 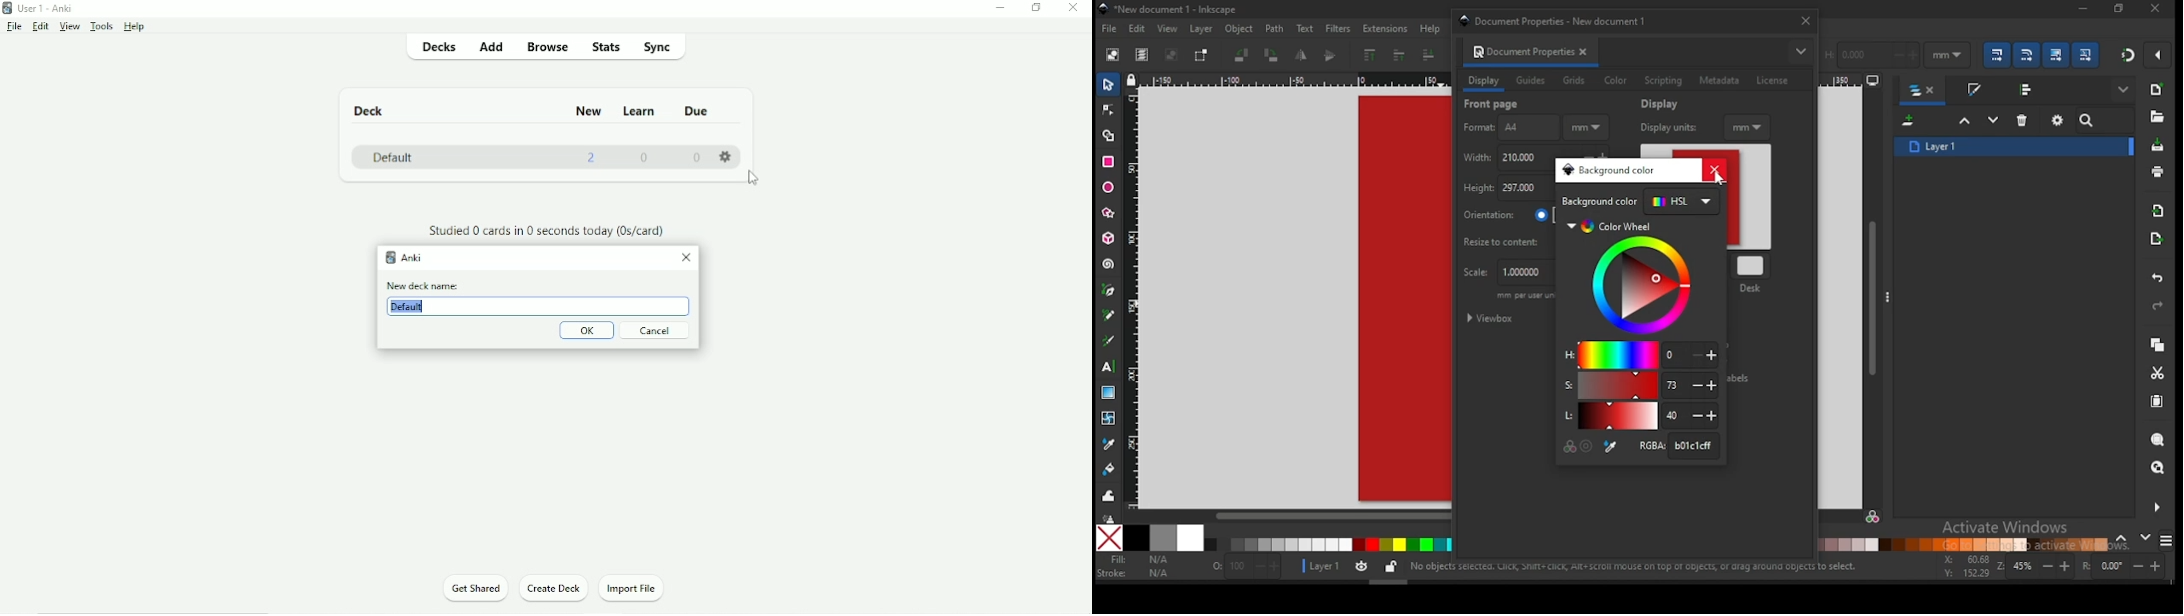 I want to click on select all in all layers, so click(x=1142, y=55).